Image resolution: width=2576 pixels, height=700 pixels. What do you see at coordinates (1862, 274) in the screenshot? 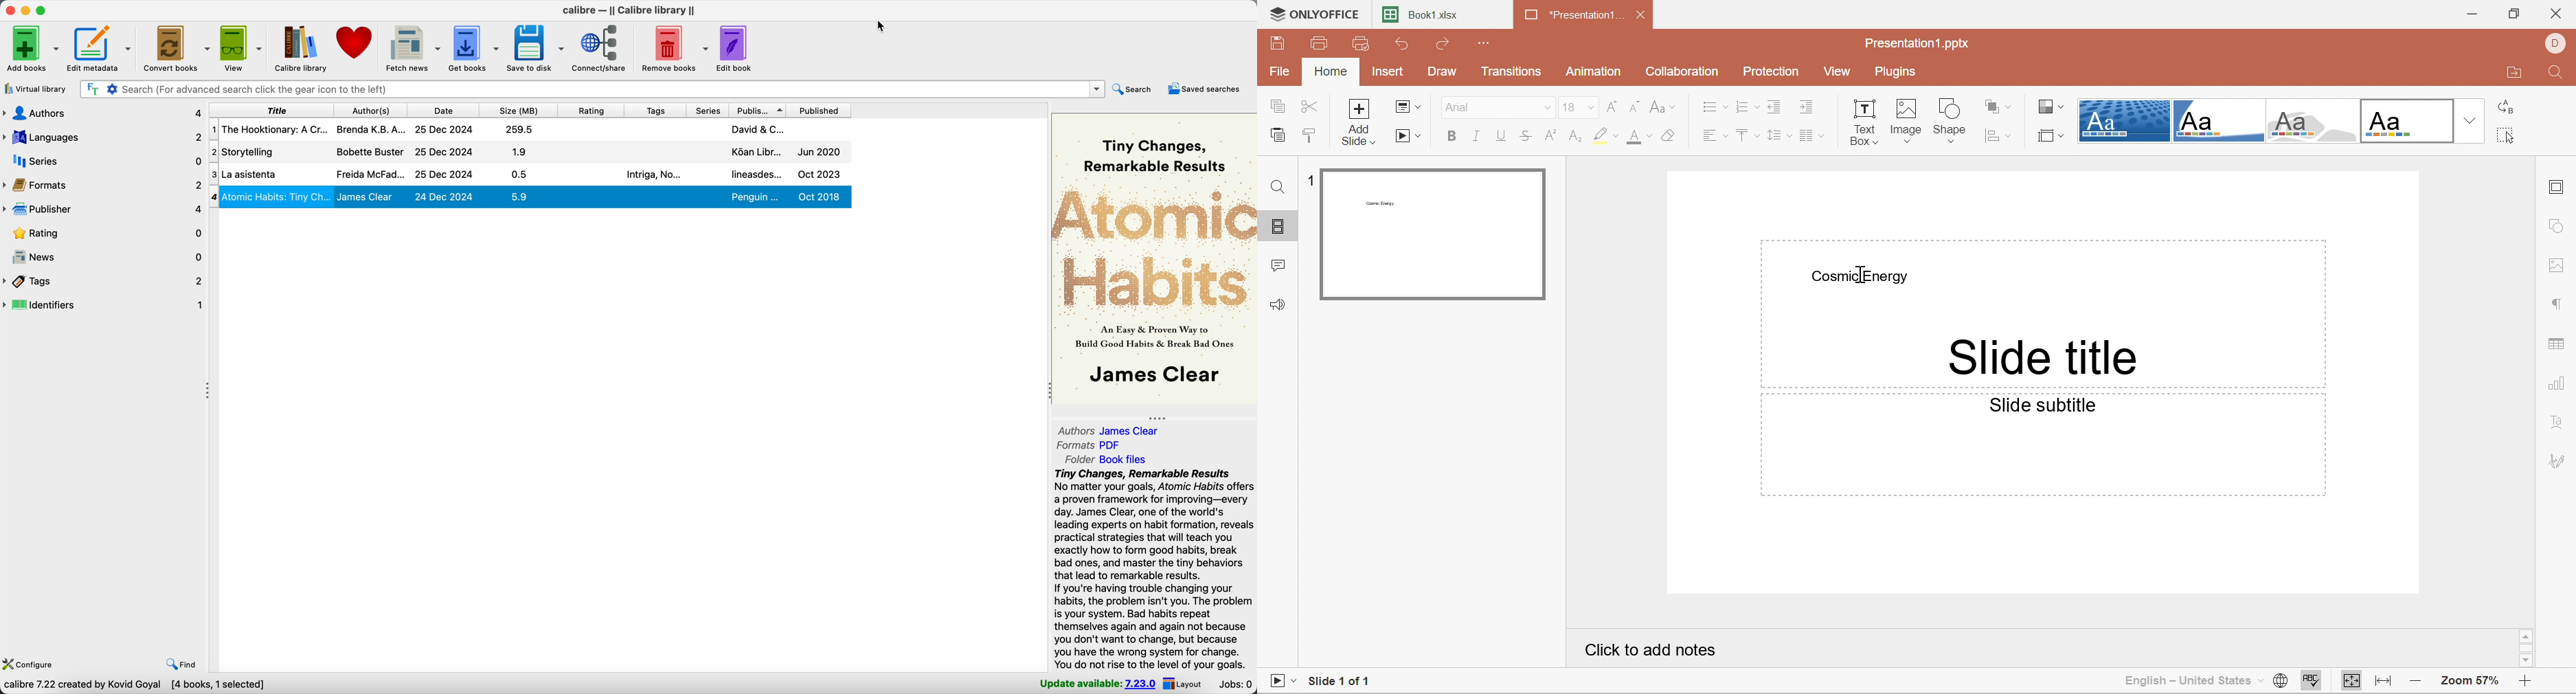
I see `Cosmic Energy` at bounding box center [1862, 274].